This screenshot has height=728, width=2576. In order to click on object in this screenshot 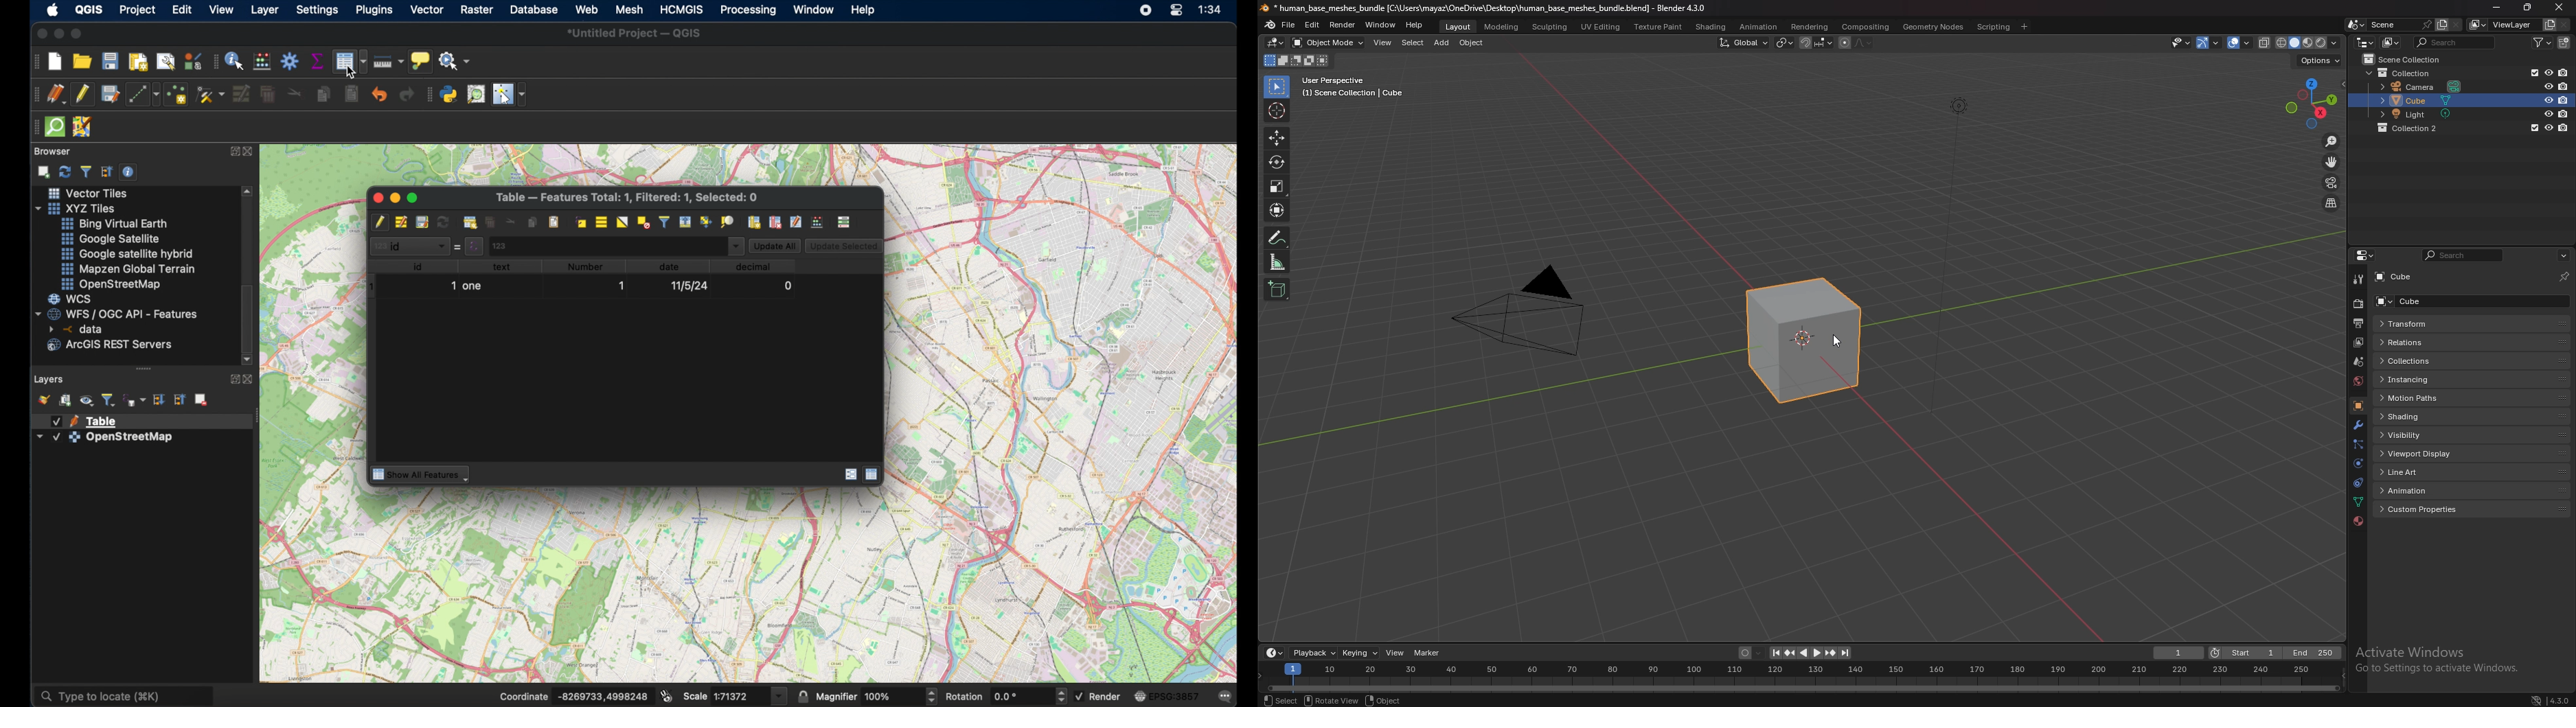, I will do `click(1472, 43)`.